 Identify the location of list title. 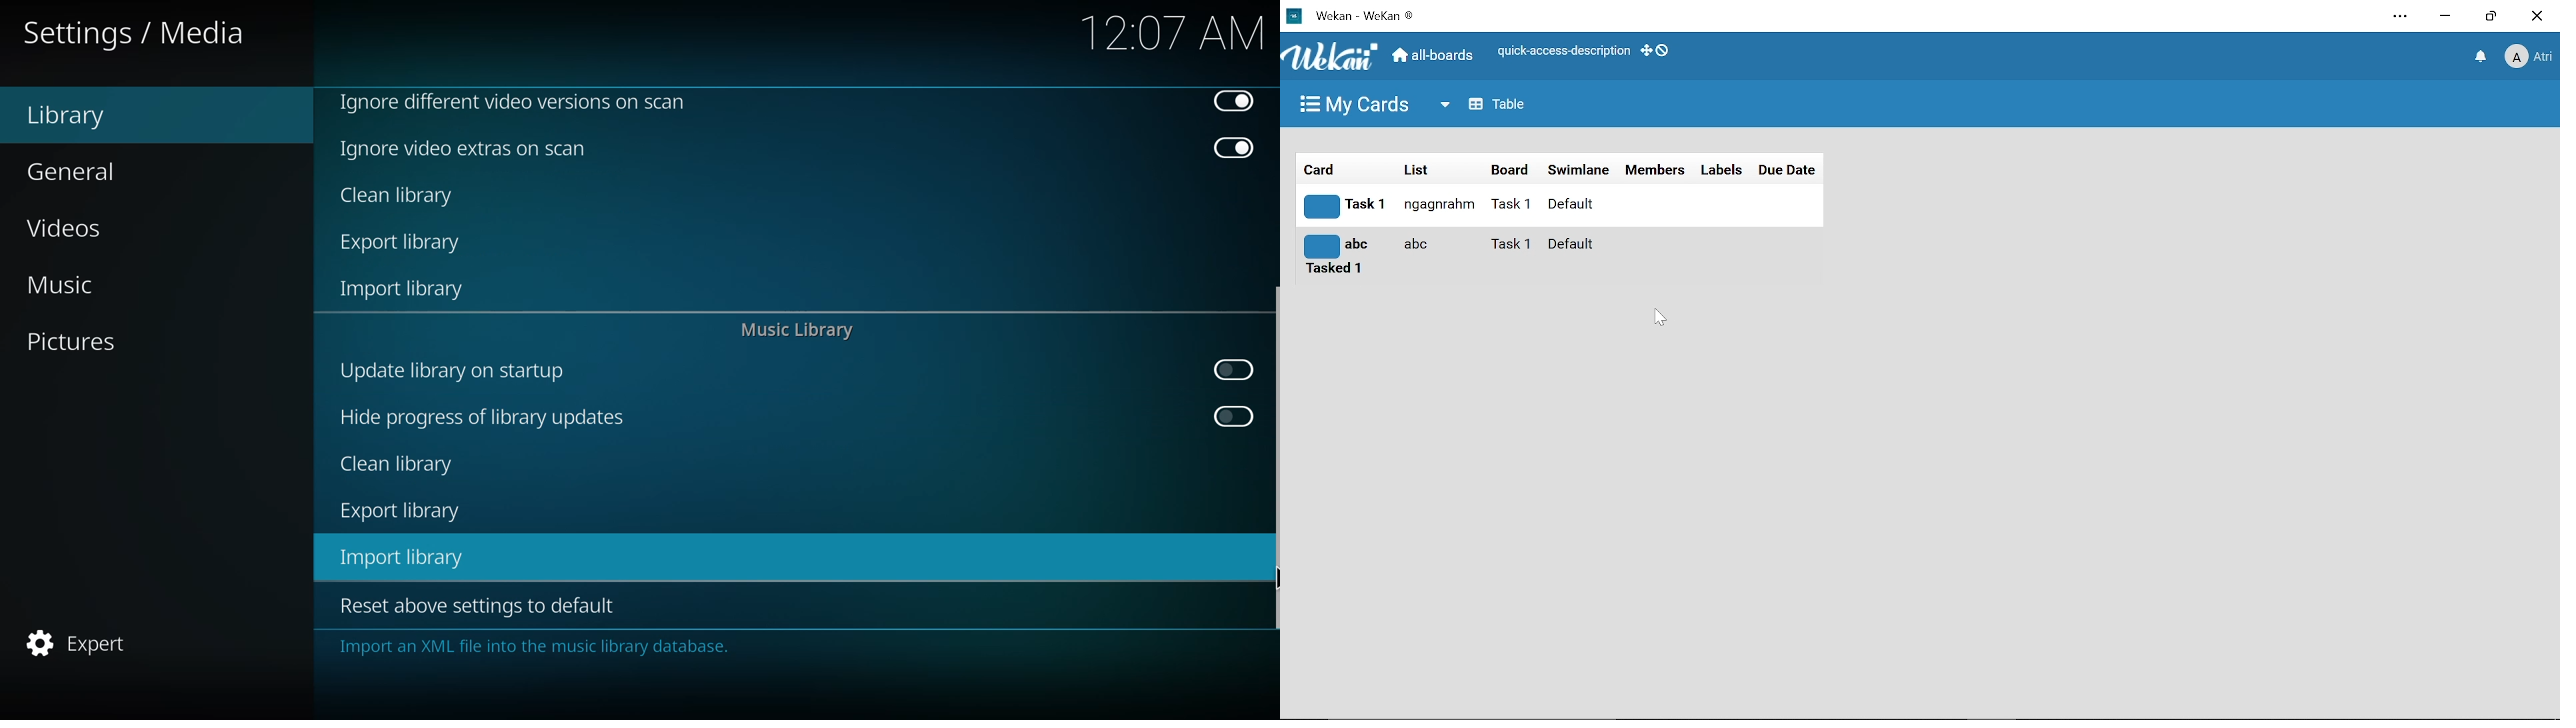
(1439, 205).